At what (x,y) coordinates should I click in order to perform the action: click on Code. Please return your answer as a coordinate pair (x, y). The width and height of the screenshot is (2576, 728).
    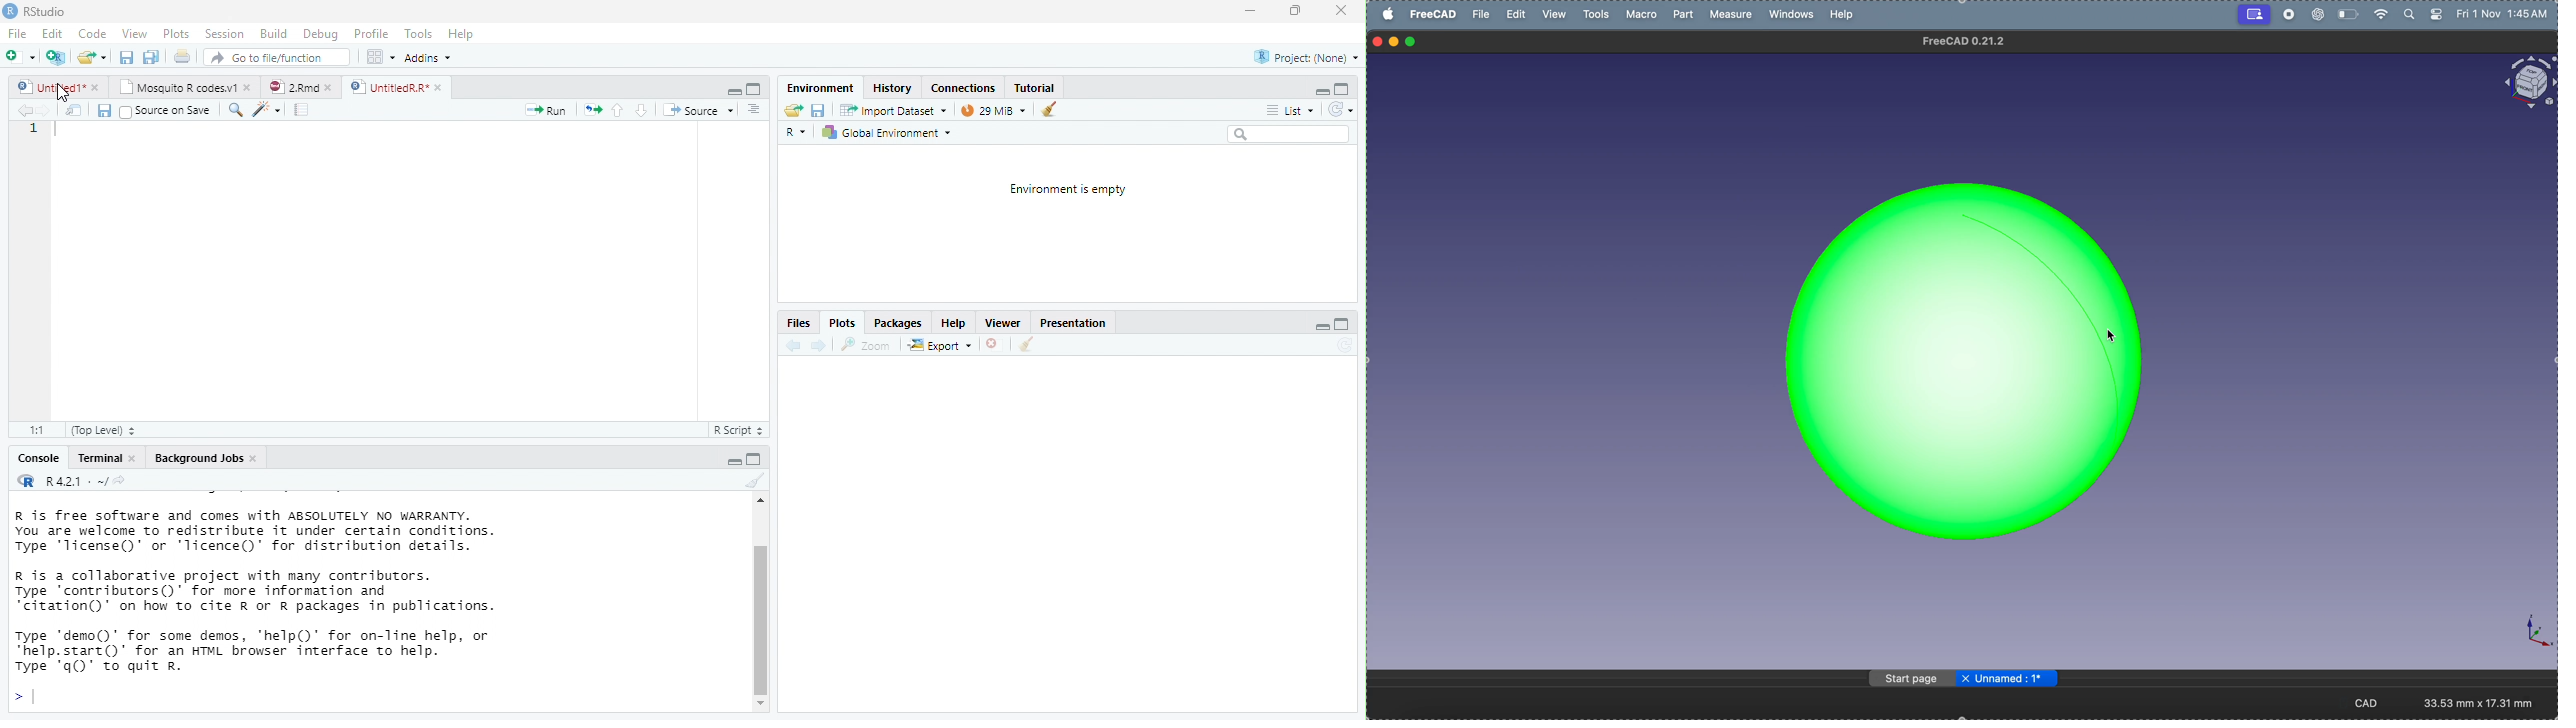
    Looking at the image, I should click on (93, 33).